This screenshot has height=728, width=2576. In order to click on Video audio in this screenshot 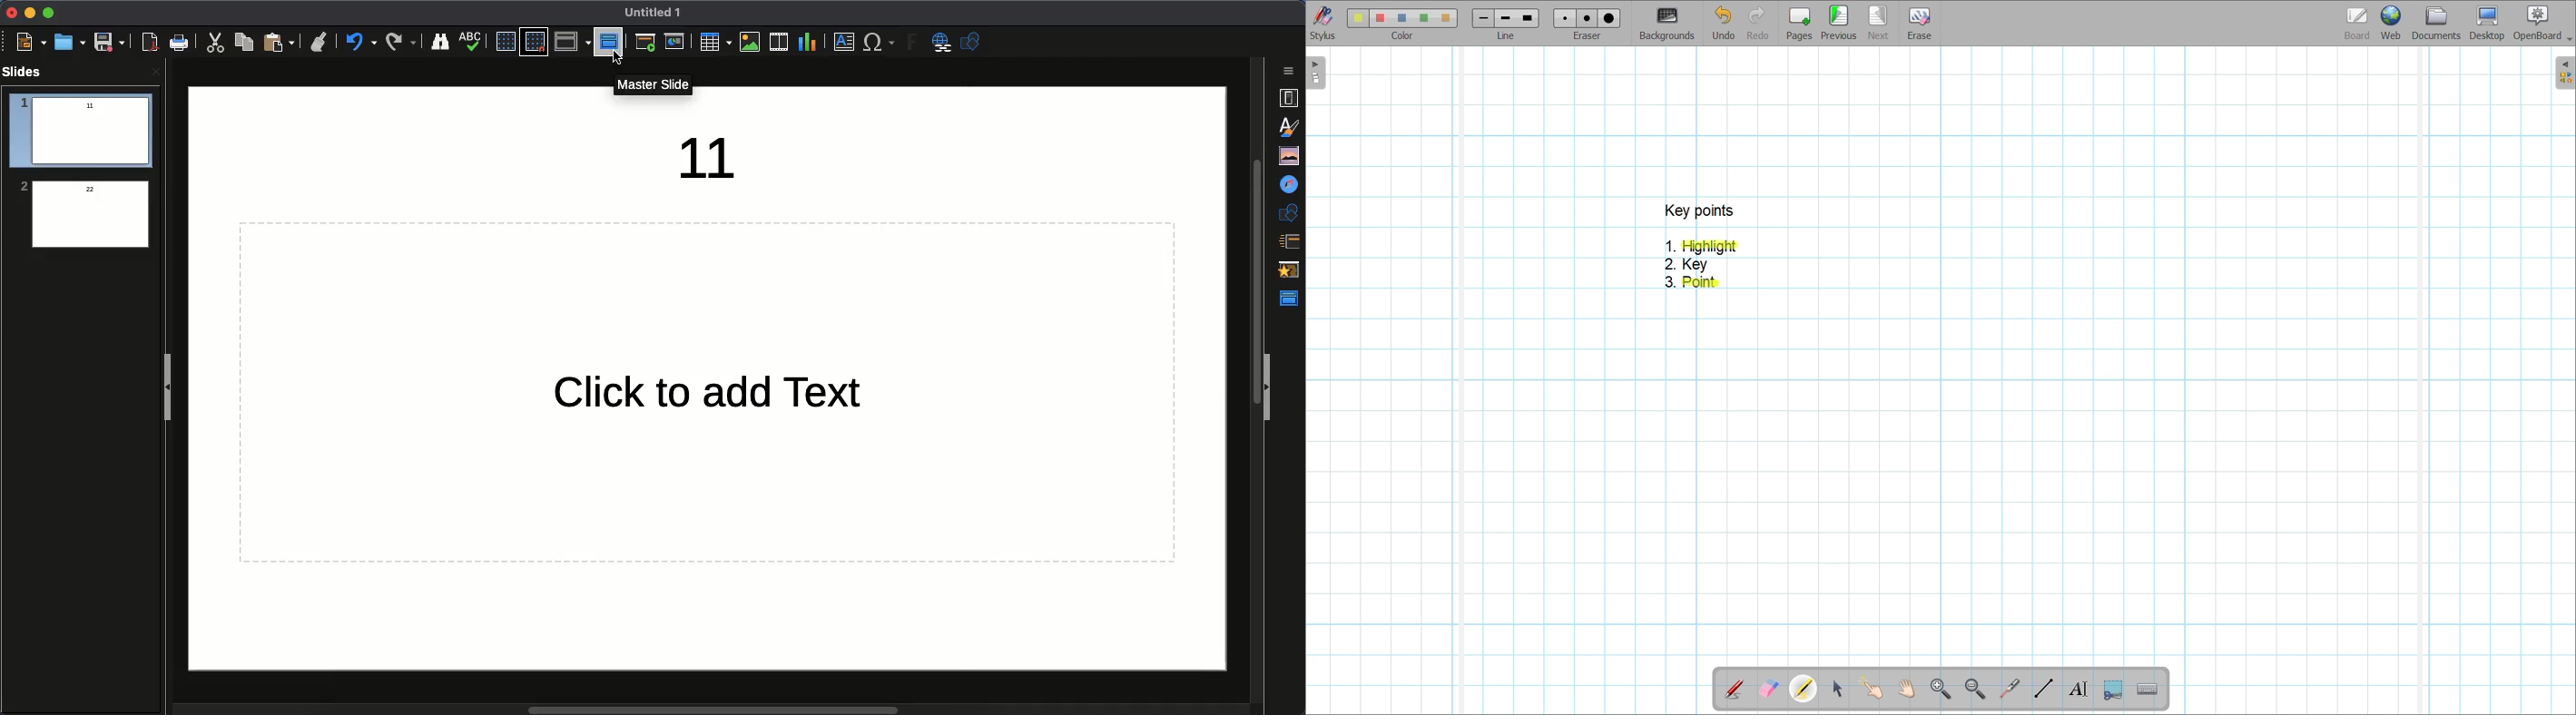, I will do `click(777, 43)`.